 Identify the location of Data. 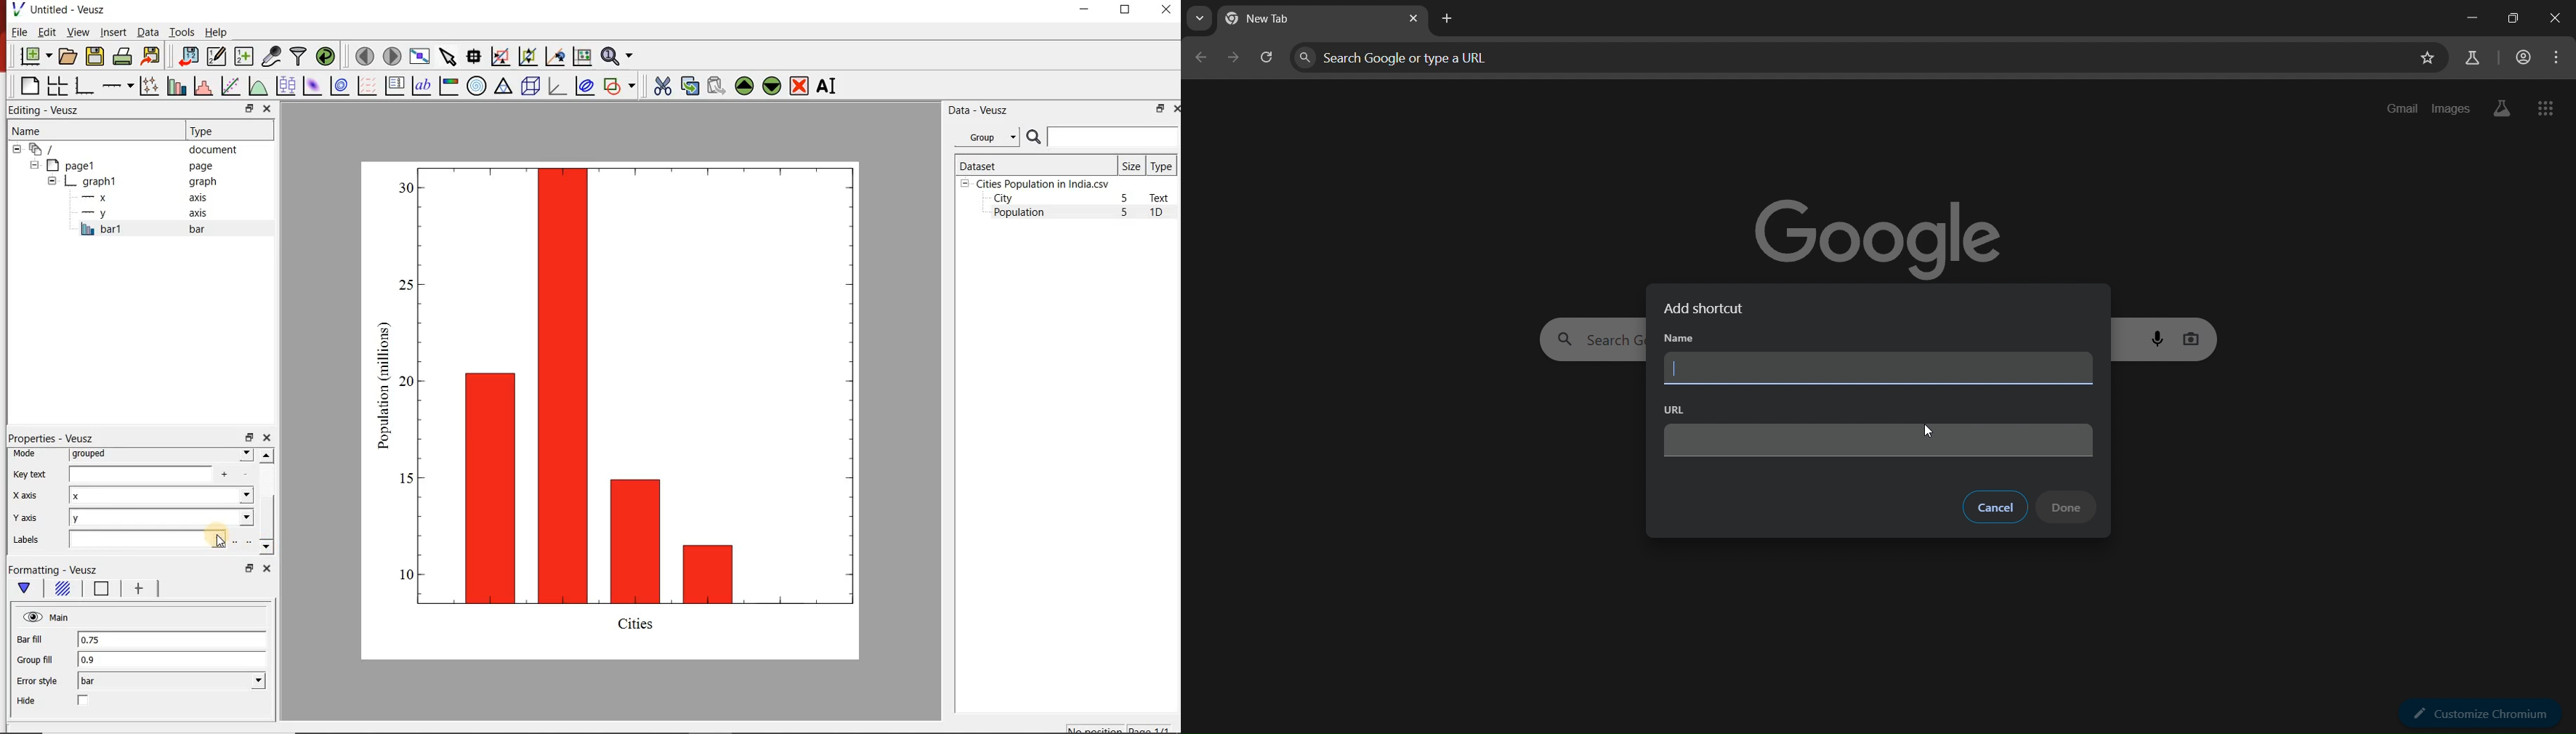
(148, 33).